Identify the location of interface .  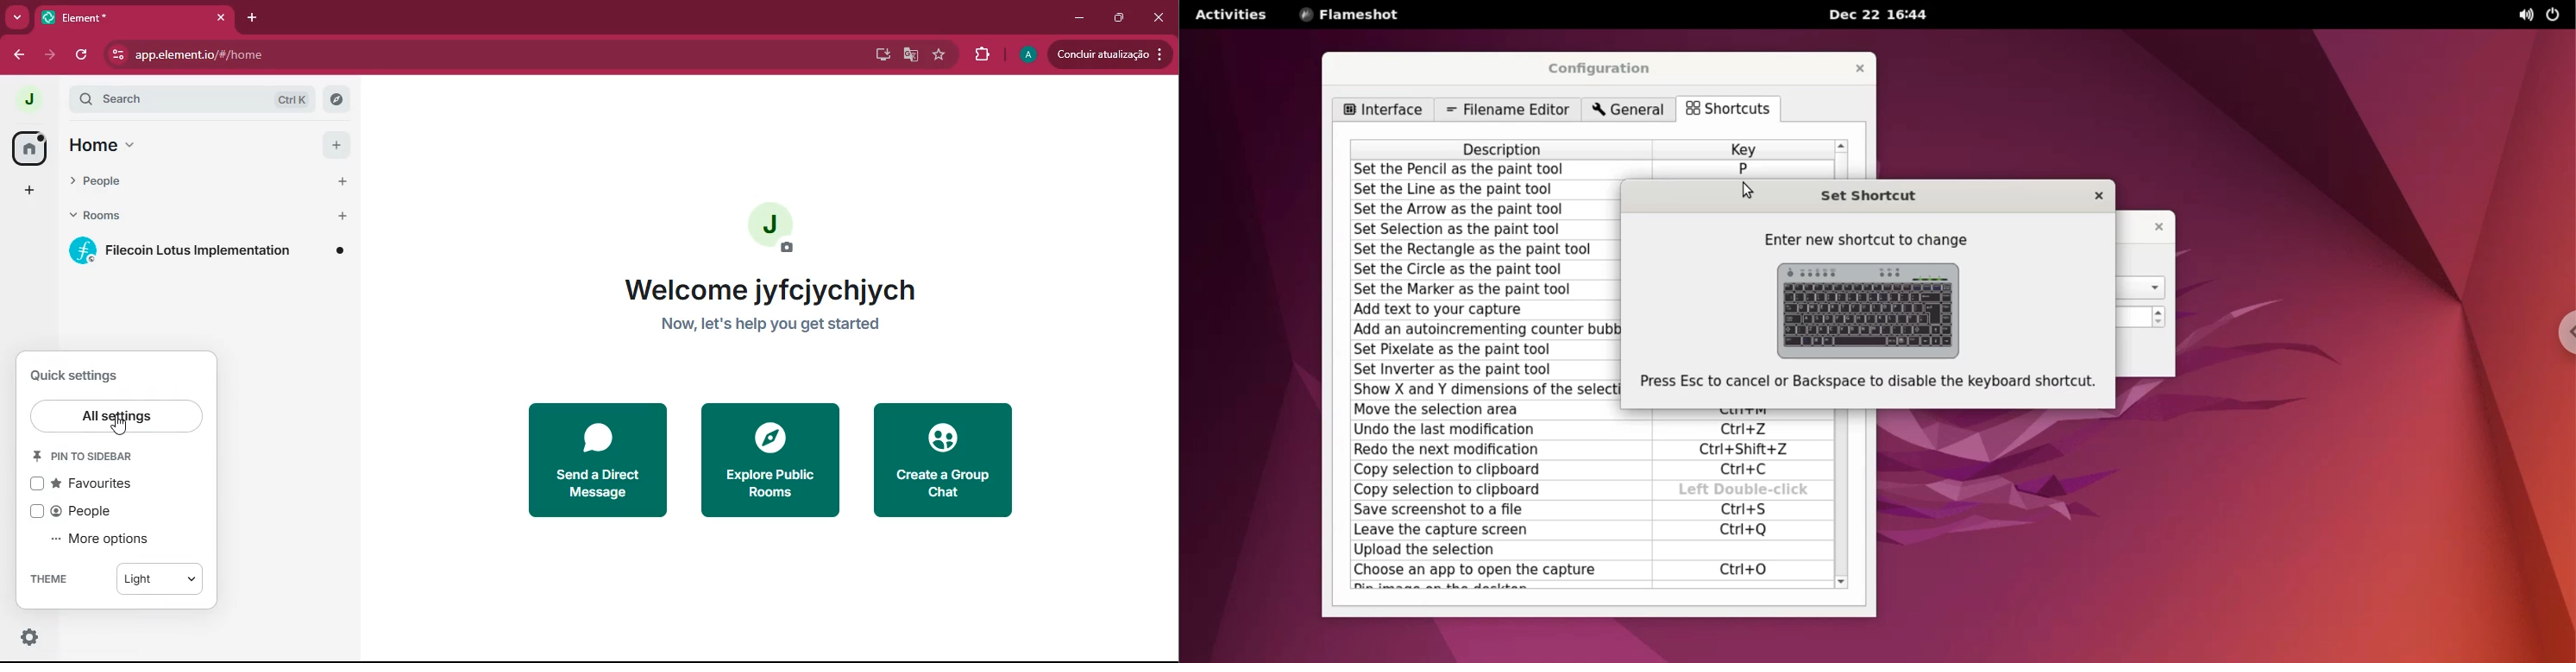
(1382, 110).